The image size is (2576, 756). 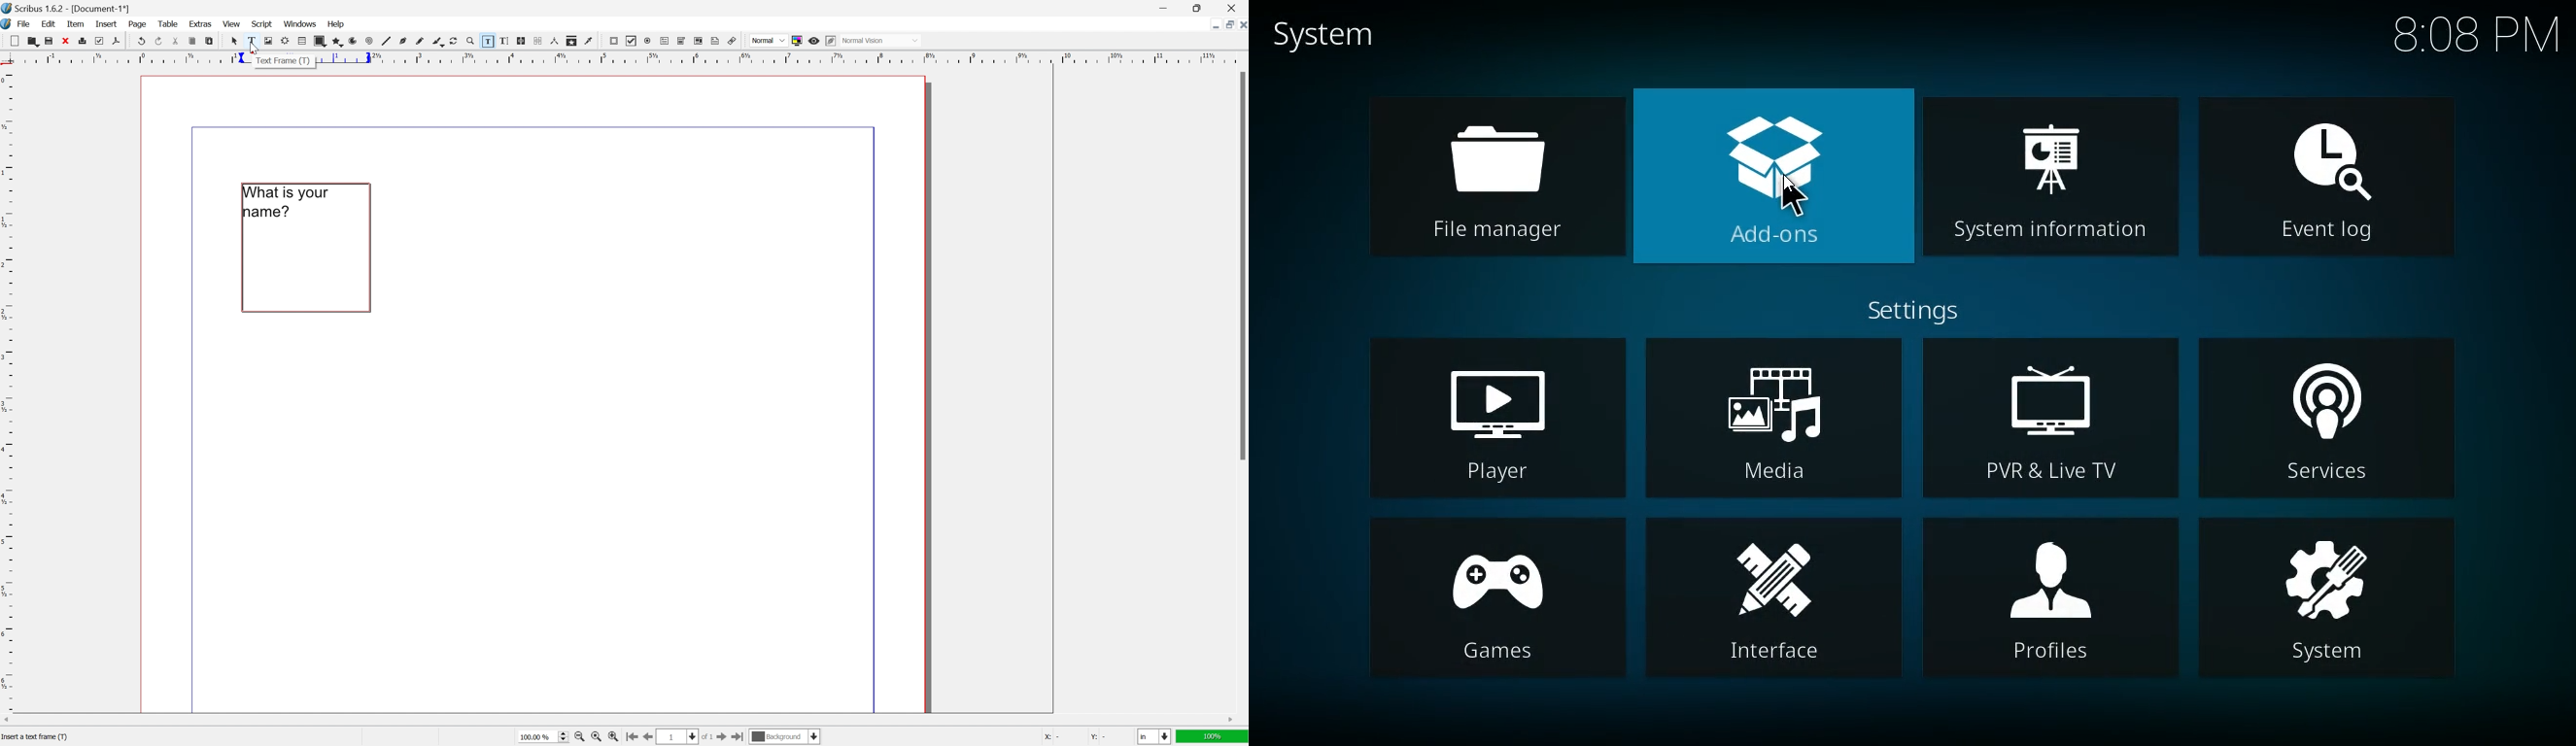 What do you see at coordinates (1780, 598) in the screenshot?
I see `interface` at bounding box center [1780, 598].